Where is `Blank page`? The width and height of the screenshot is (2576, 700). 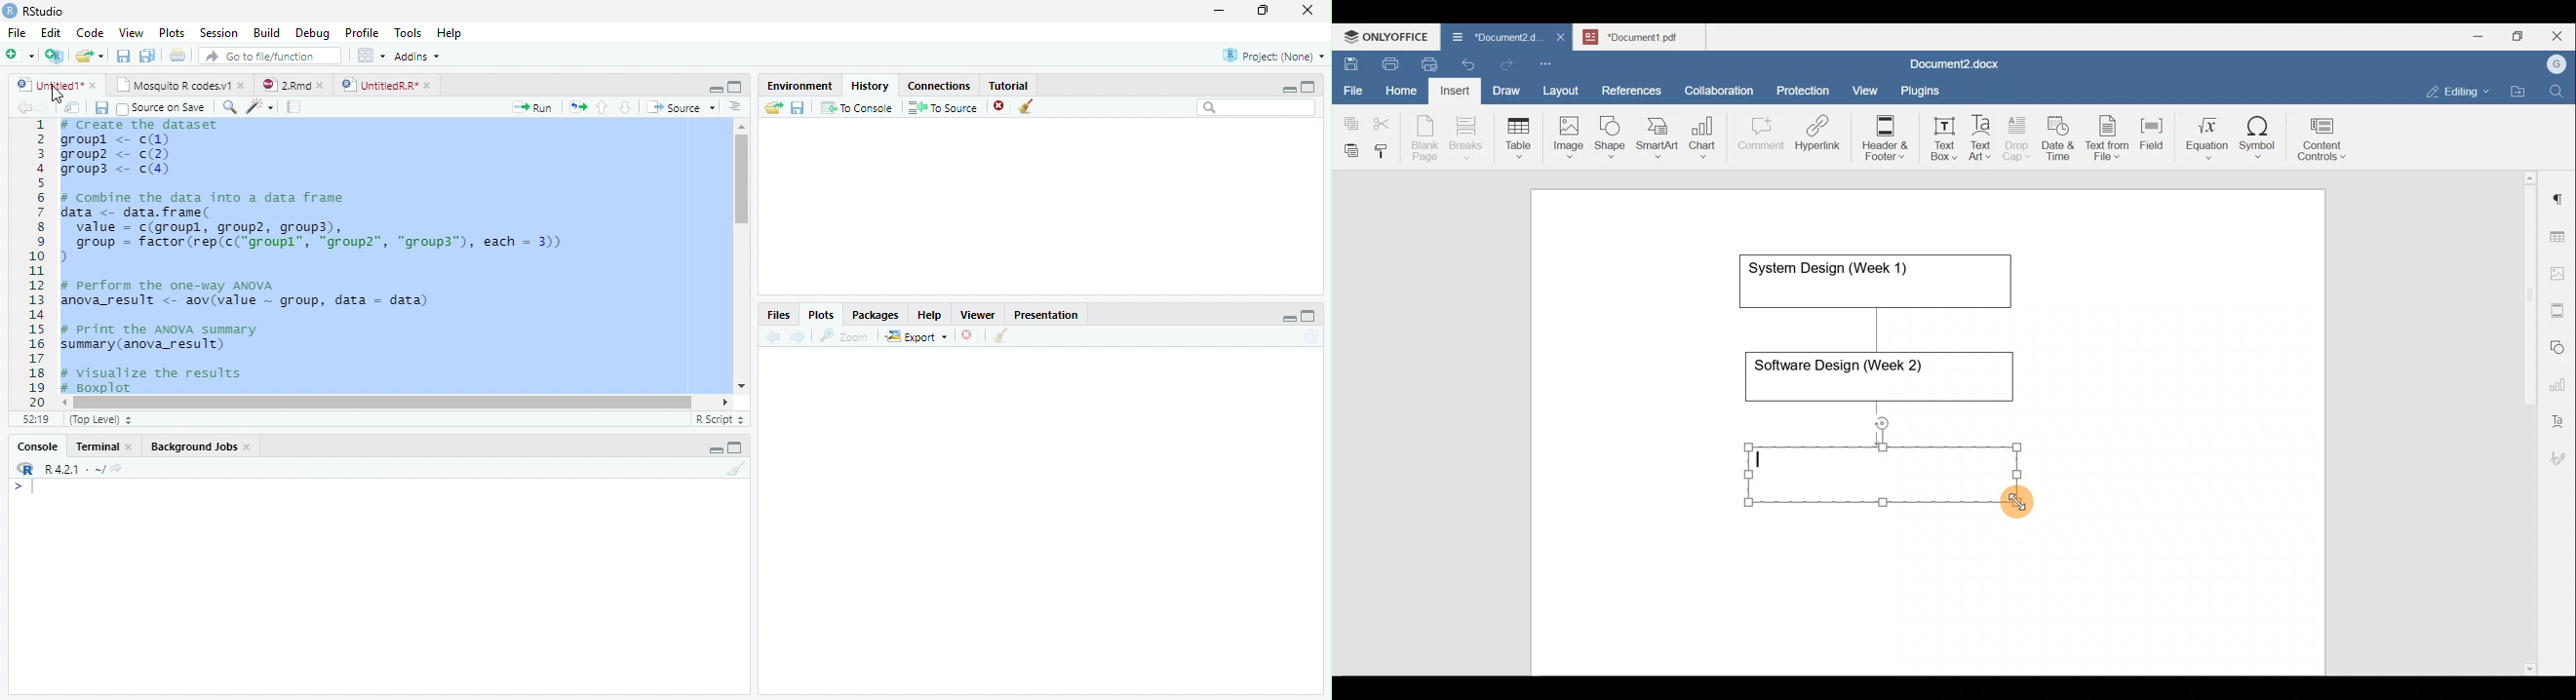 Blank page is located at coordinates (1427, 138).